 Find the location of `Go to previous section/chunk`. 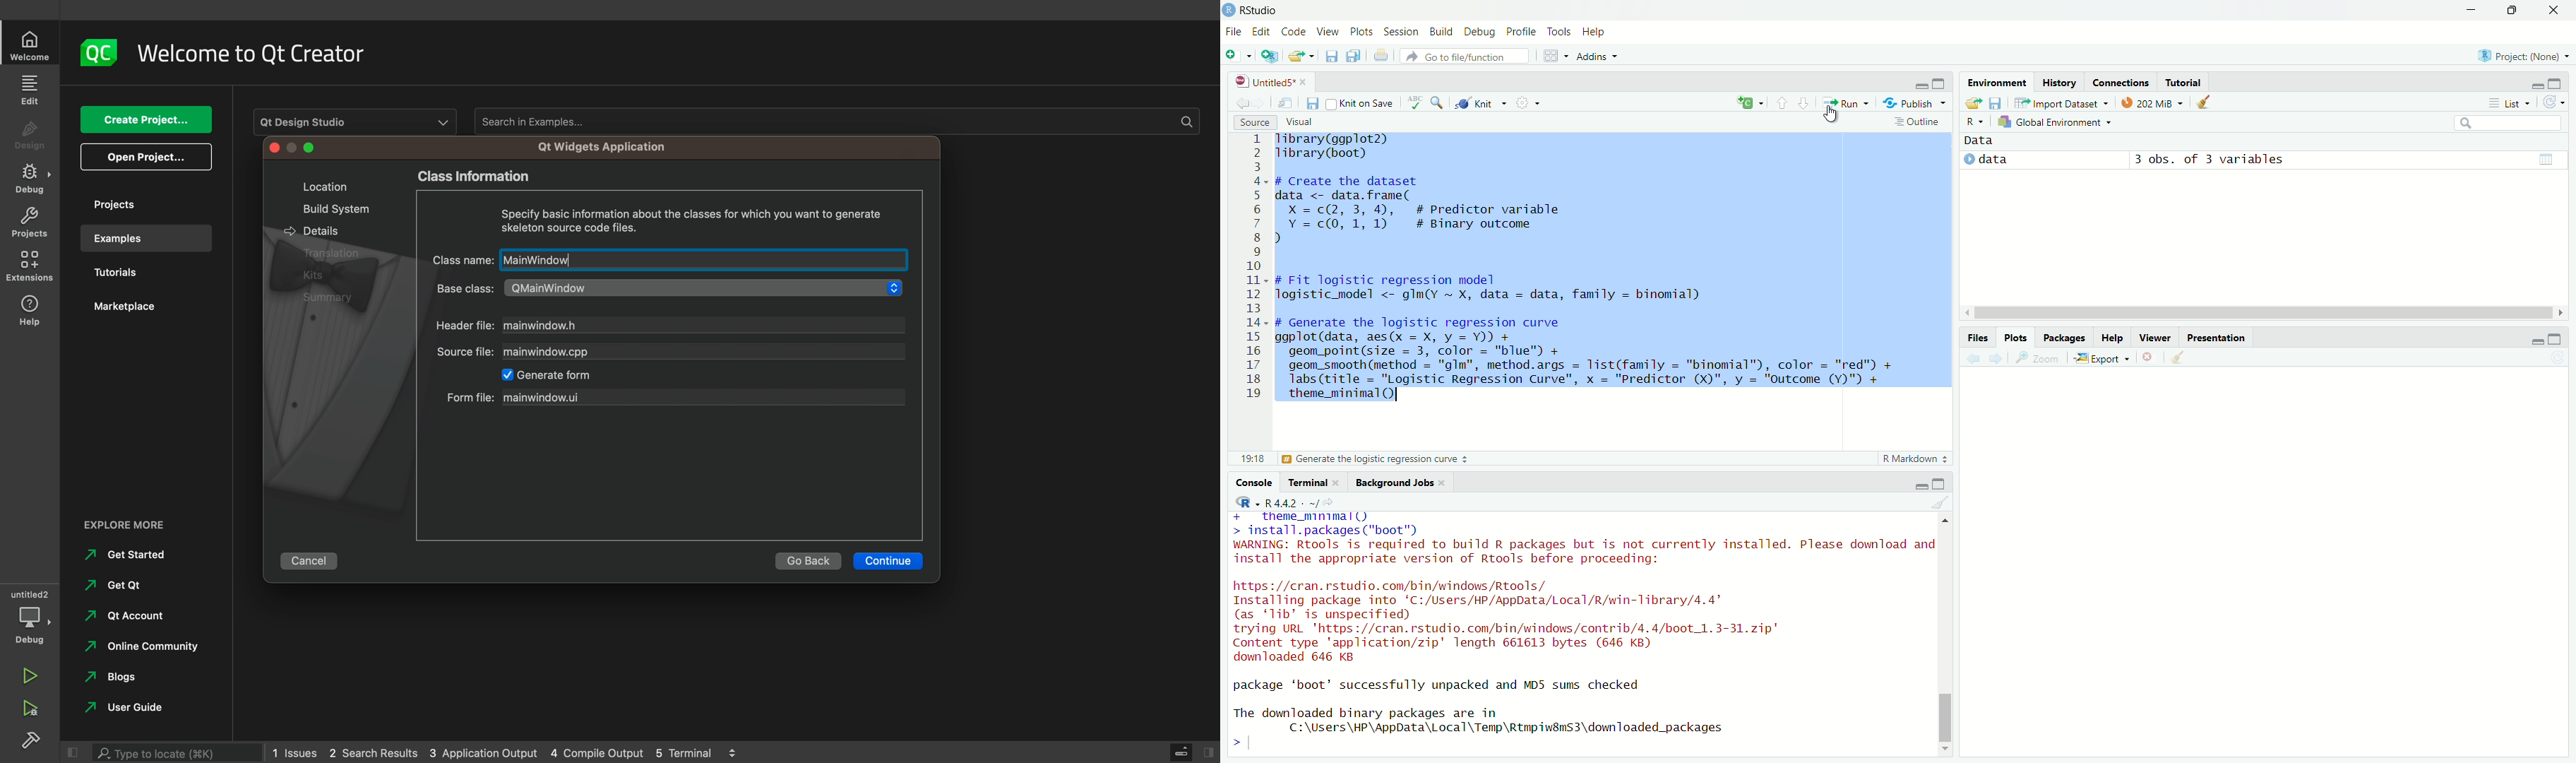

Go to previous section/chunk is located at coordinates (1781, 102).